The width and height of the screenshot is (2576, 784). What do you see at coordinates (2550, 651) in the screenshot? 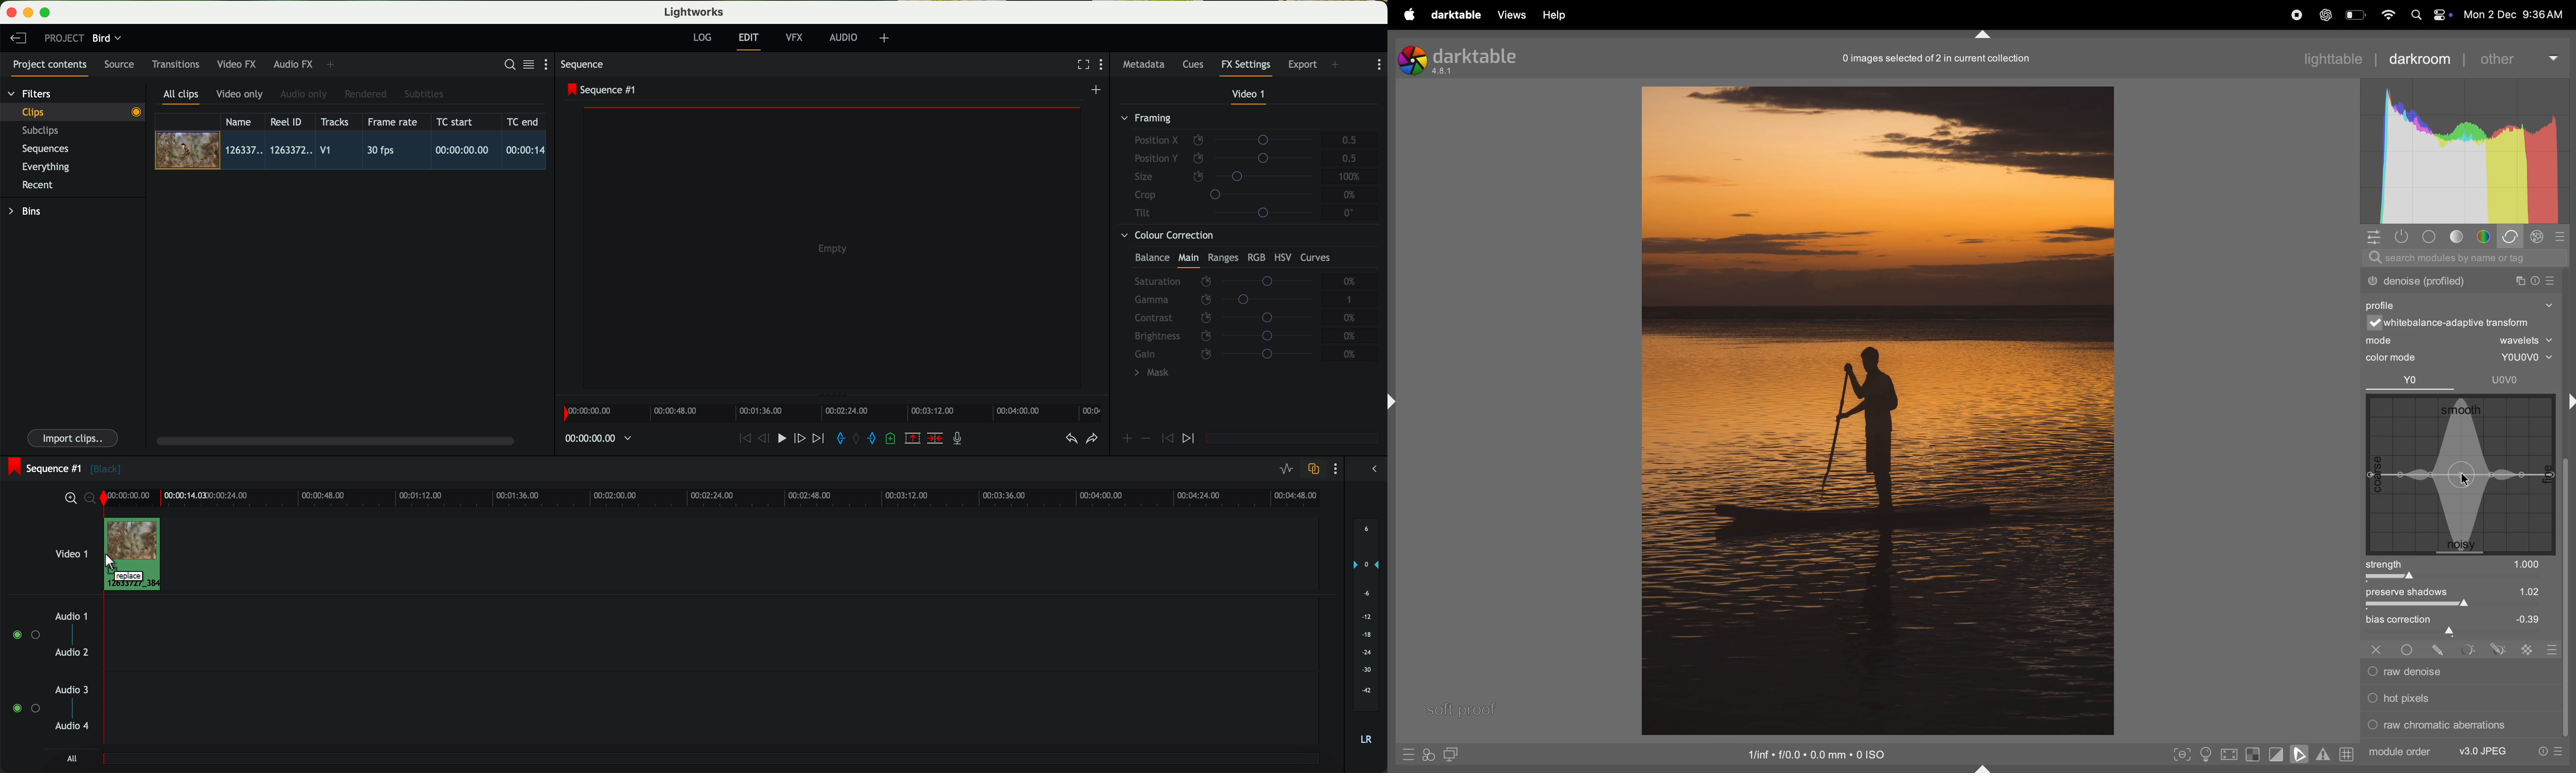
I see `signs` at bounding box center [2550, 651].